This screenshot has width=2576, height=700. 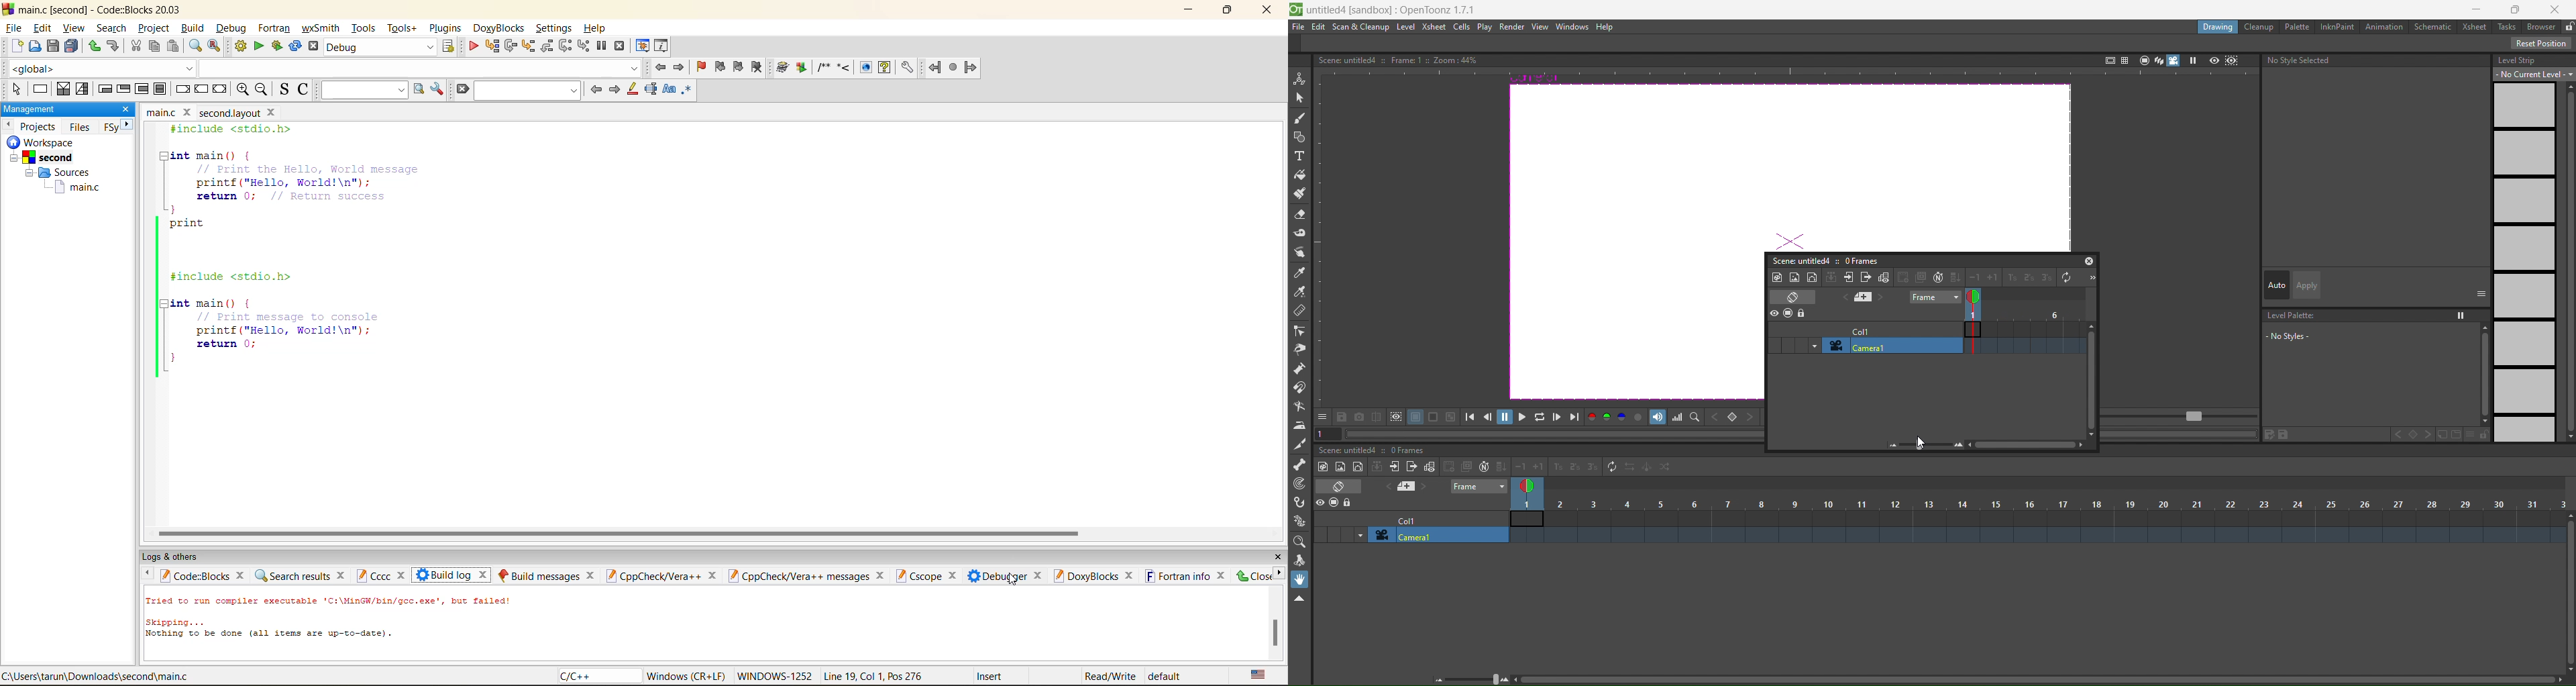 I want to click on toggle source, so click(x=284, y=89).